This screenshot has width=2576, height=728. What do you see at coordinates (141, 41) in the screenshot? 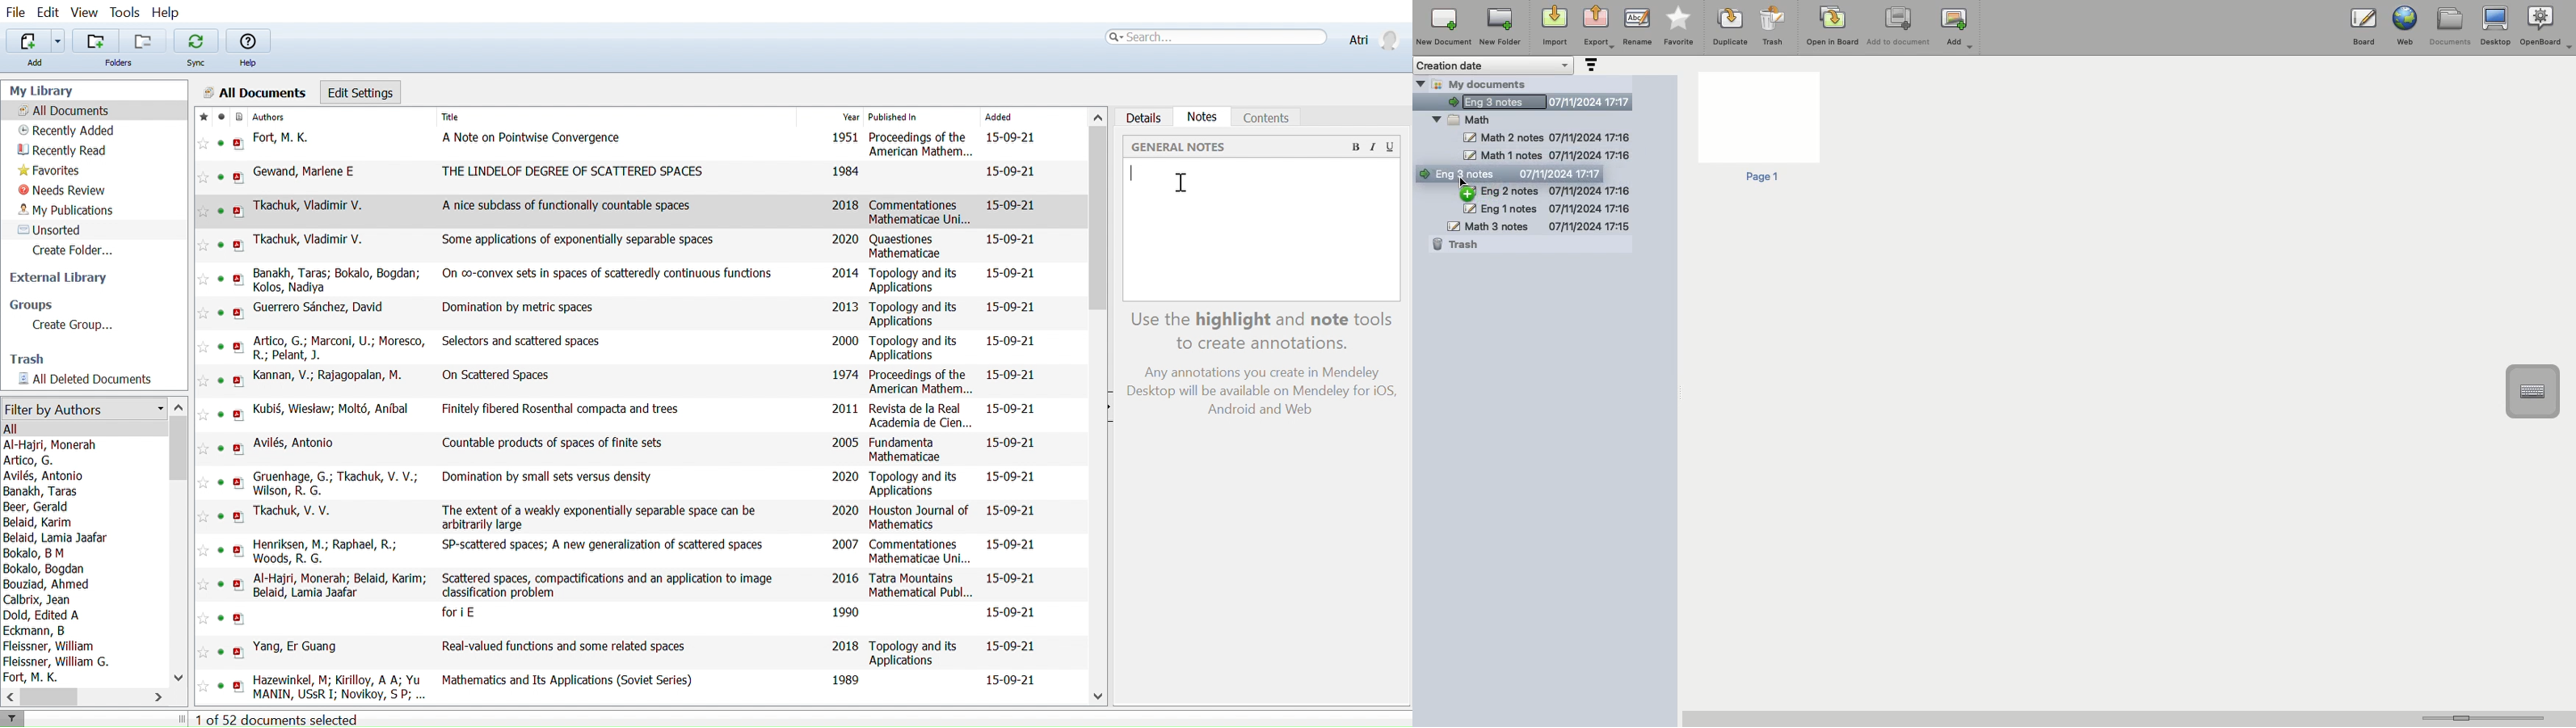
I see `Remove folders` at bounding box center [141, 41].